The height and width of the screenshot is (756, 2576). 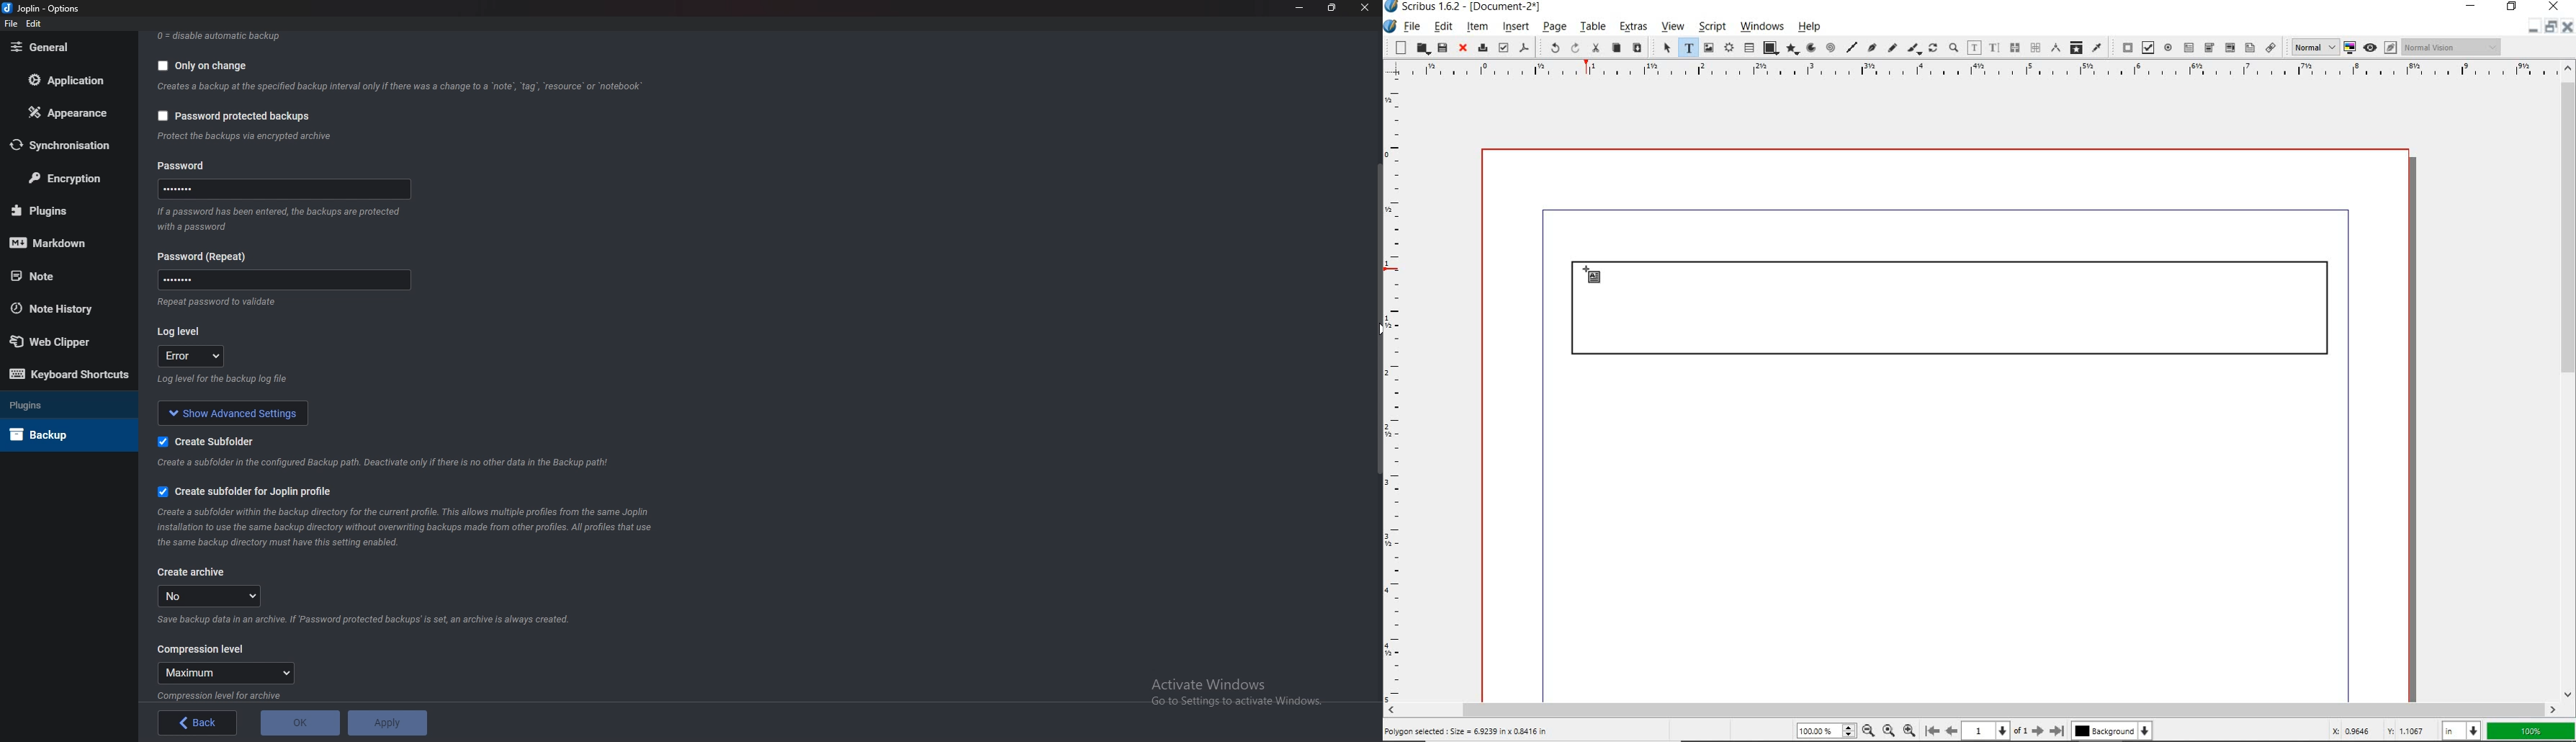 What do you see at coordinates (228, 411) in the screenshot?
I see `show advanced settings` at bounding box center [228, 411].